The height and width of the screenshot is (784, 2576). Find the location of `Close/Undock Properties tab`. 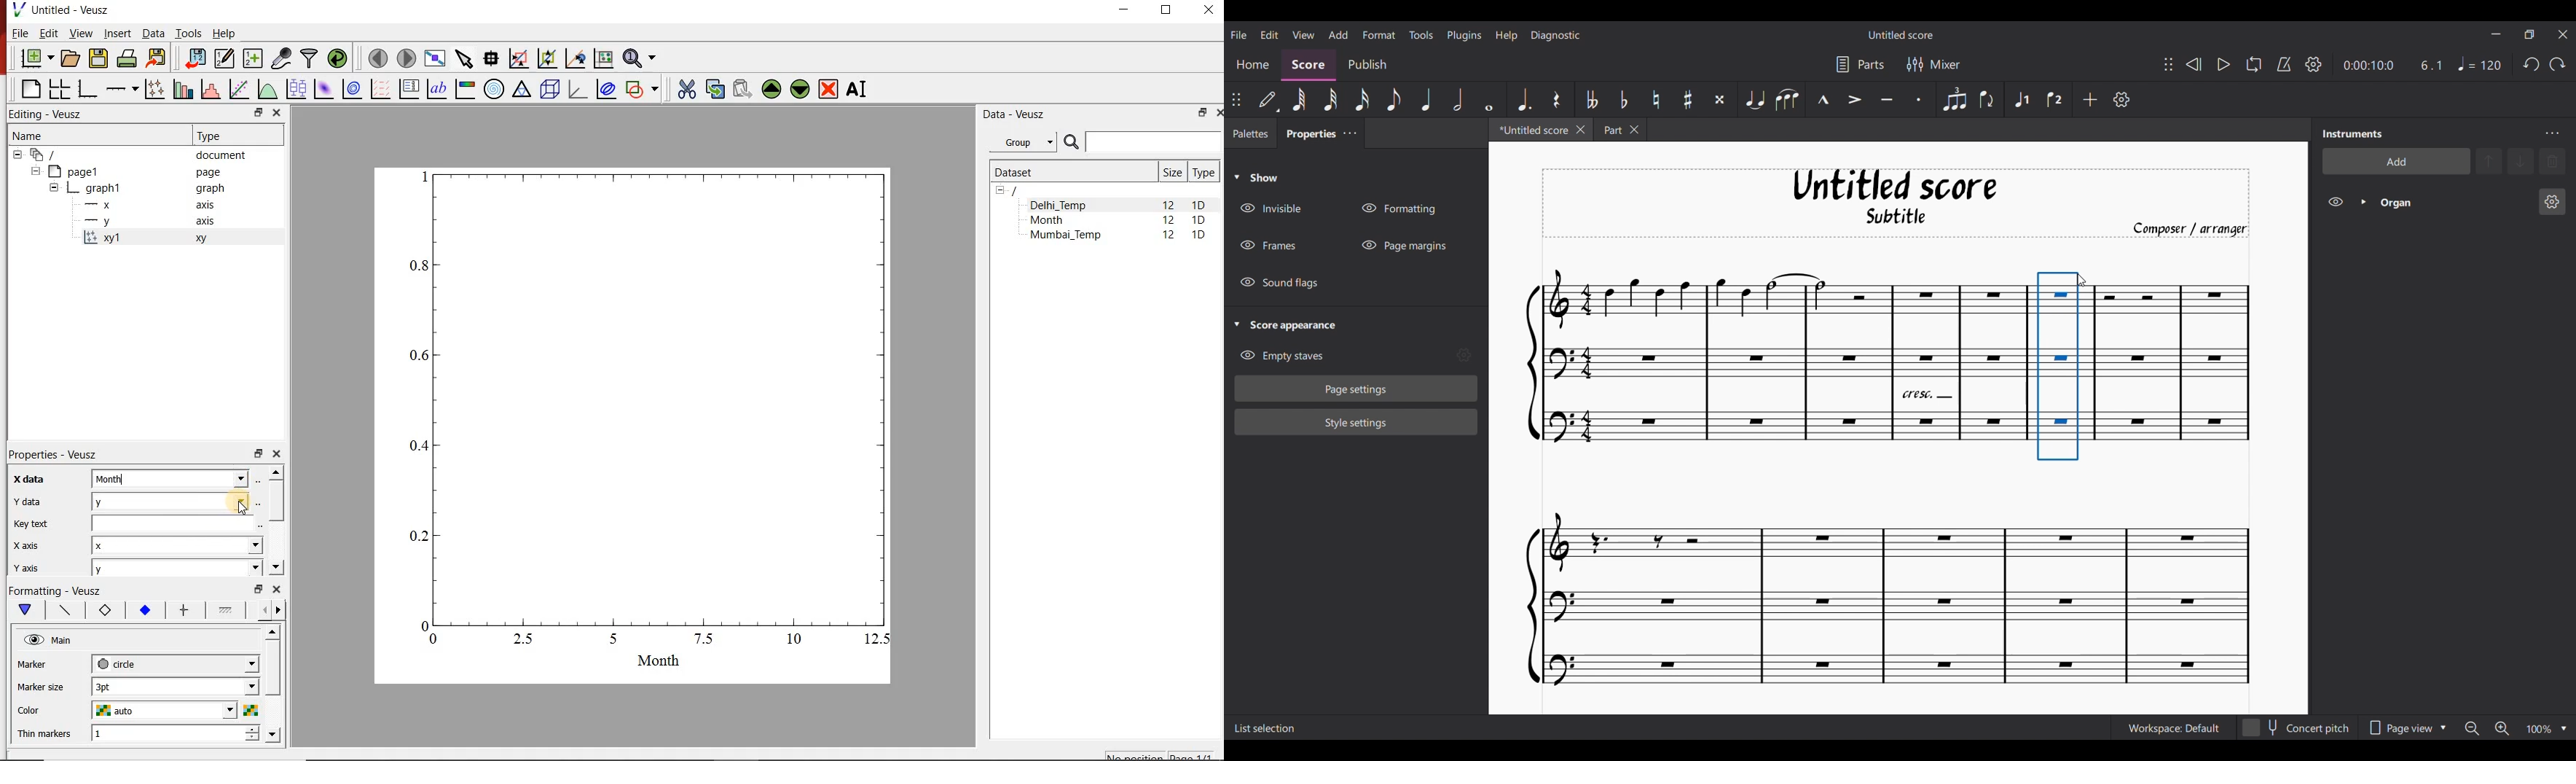

Close/Undock Properties tab is located at coordinates (1349, 132).